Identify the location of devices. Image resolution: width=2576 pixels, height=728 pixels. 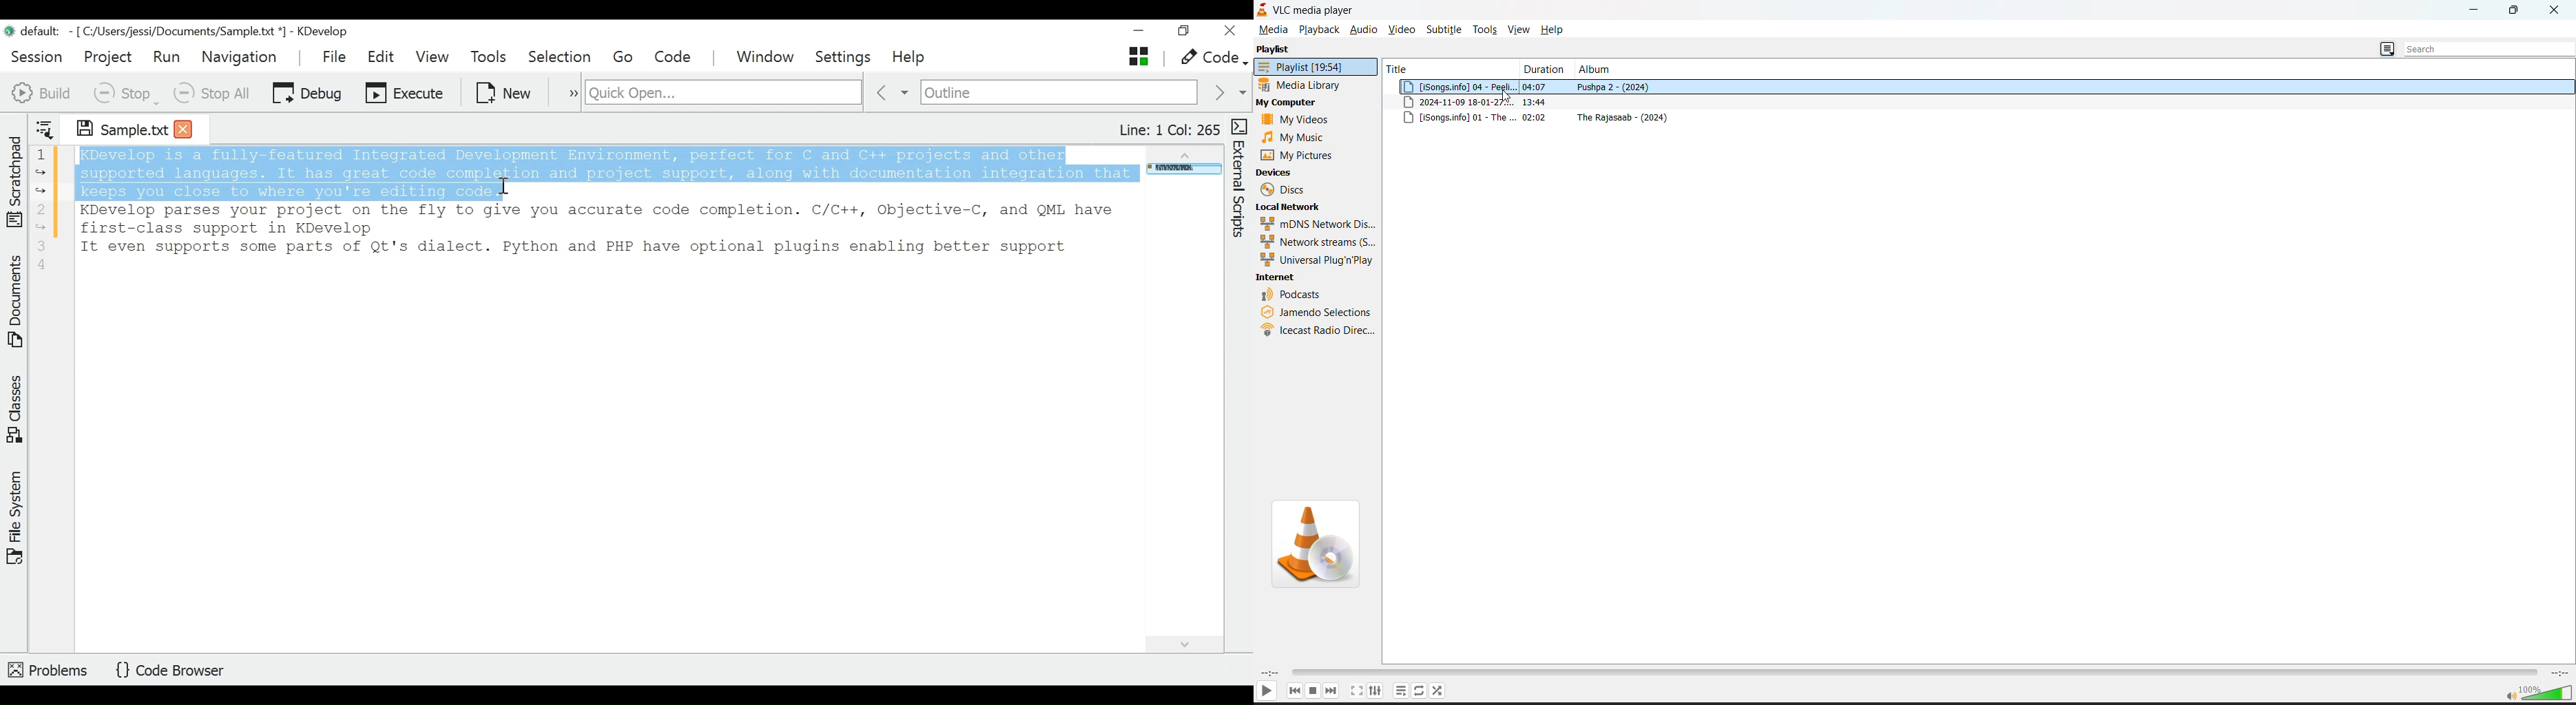
(1275, 172).